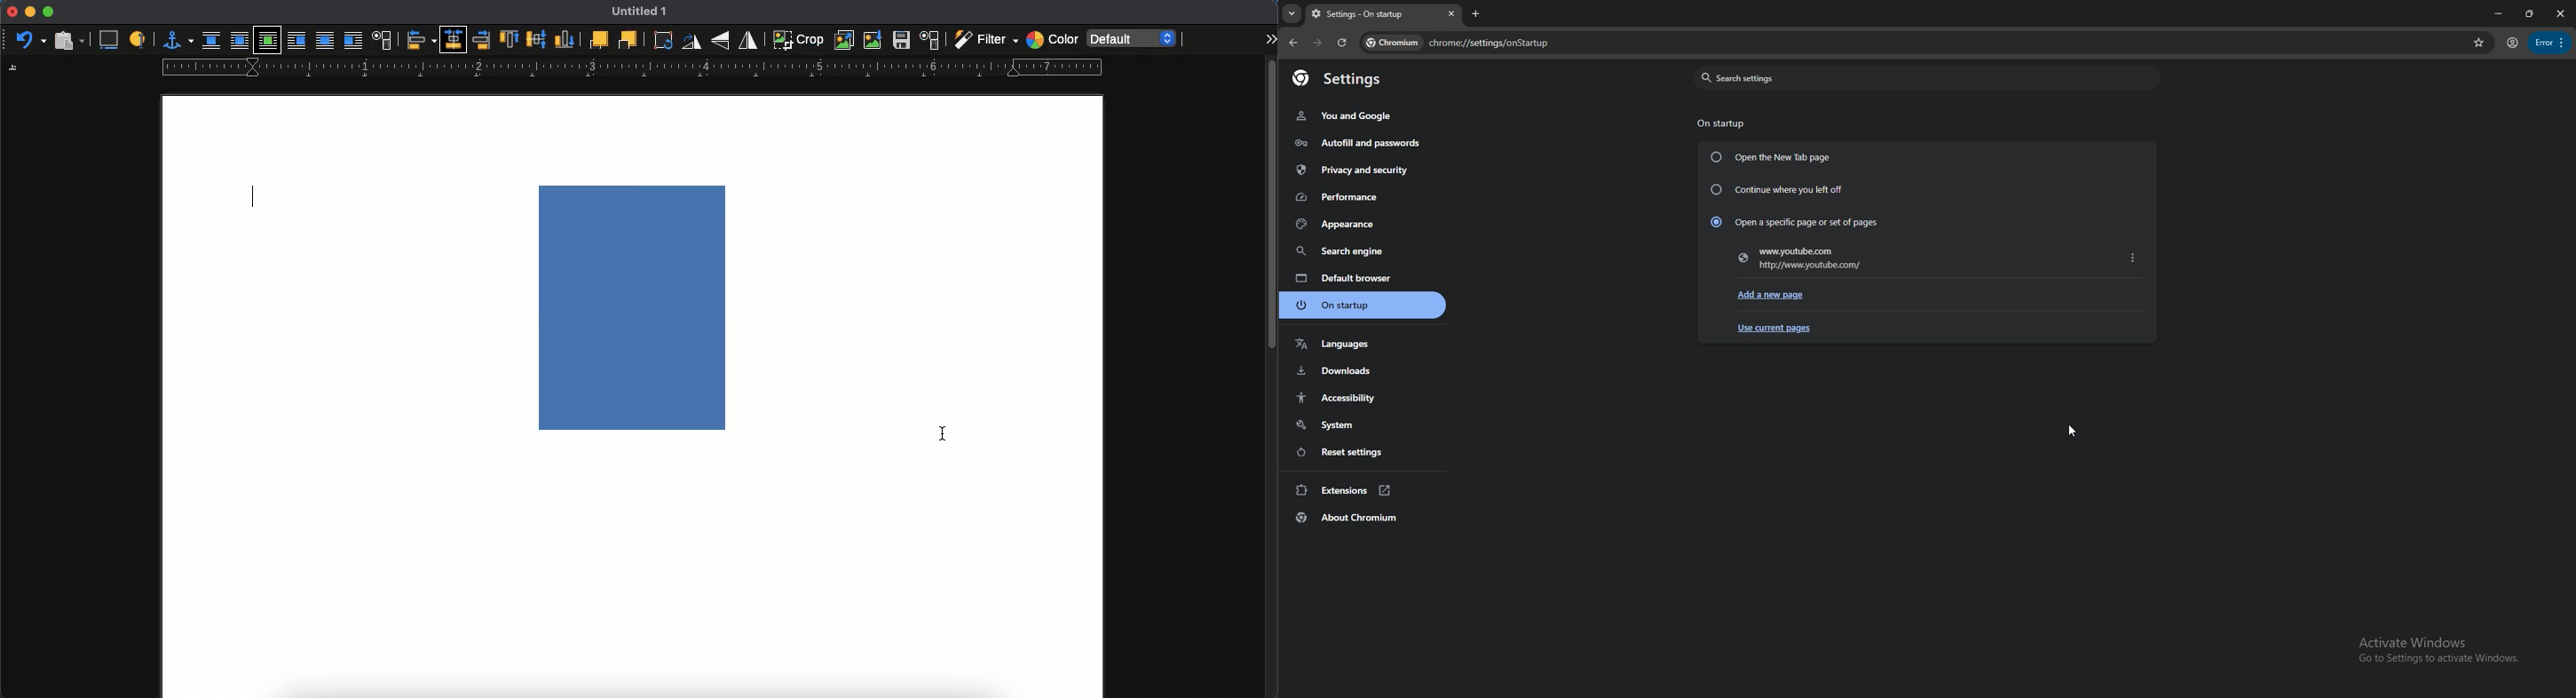  Describe the element at coordinates (1362, 278) in the screenshot. I see `default browser` at that location.